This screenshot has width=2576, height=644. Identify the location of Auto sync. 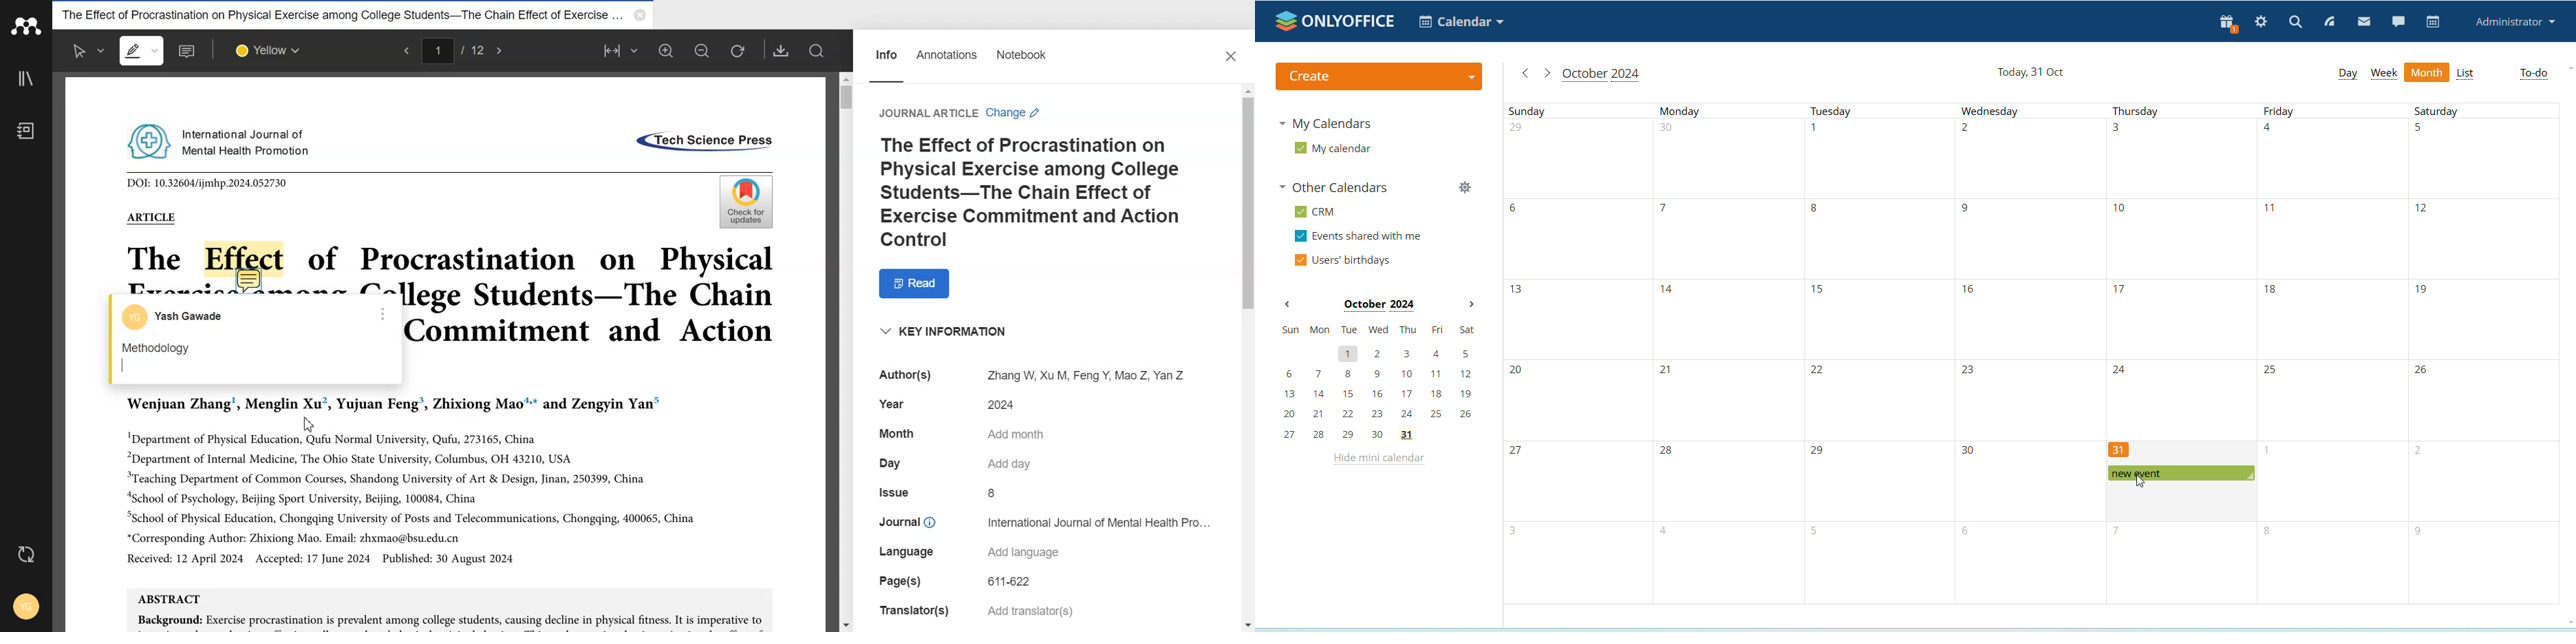
(27, 556).